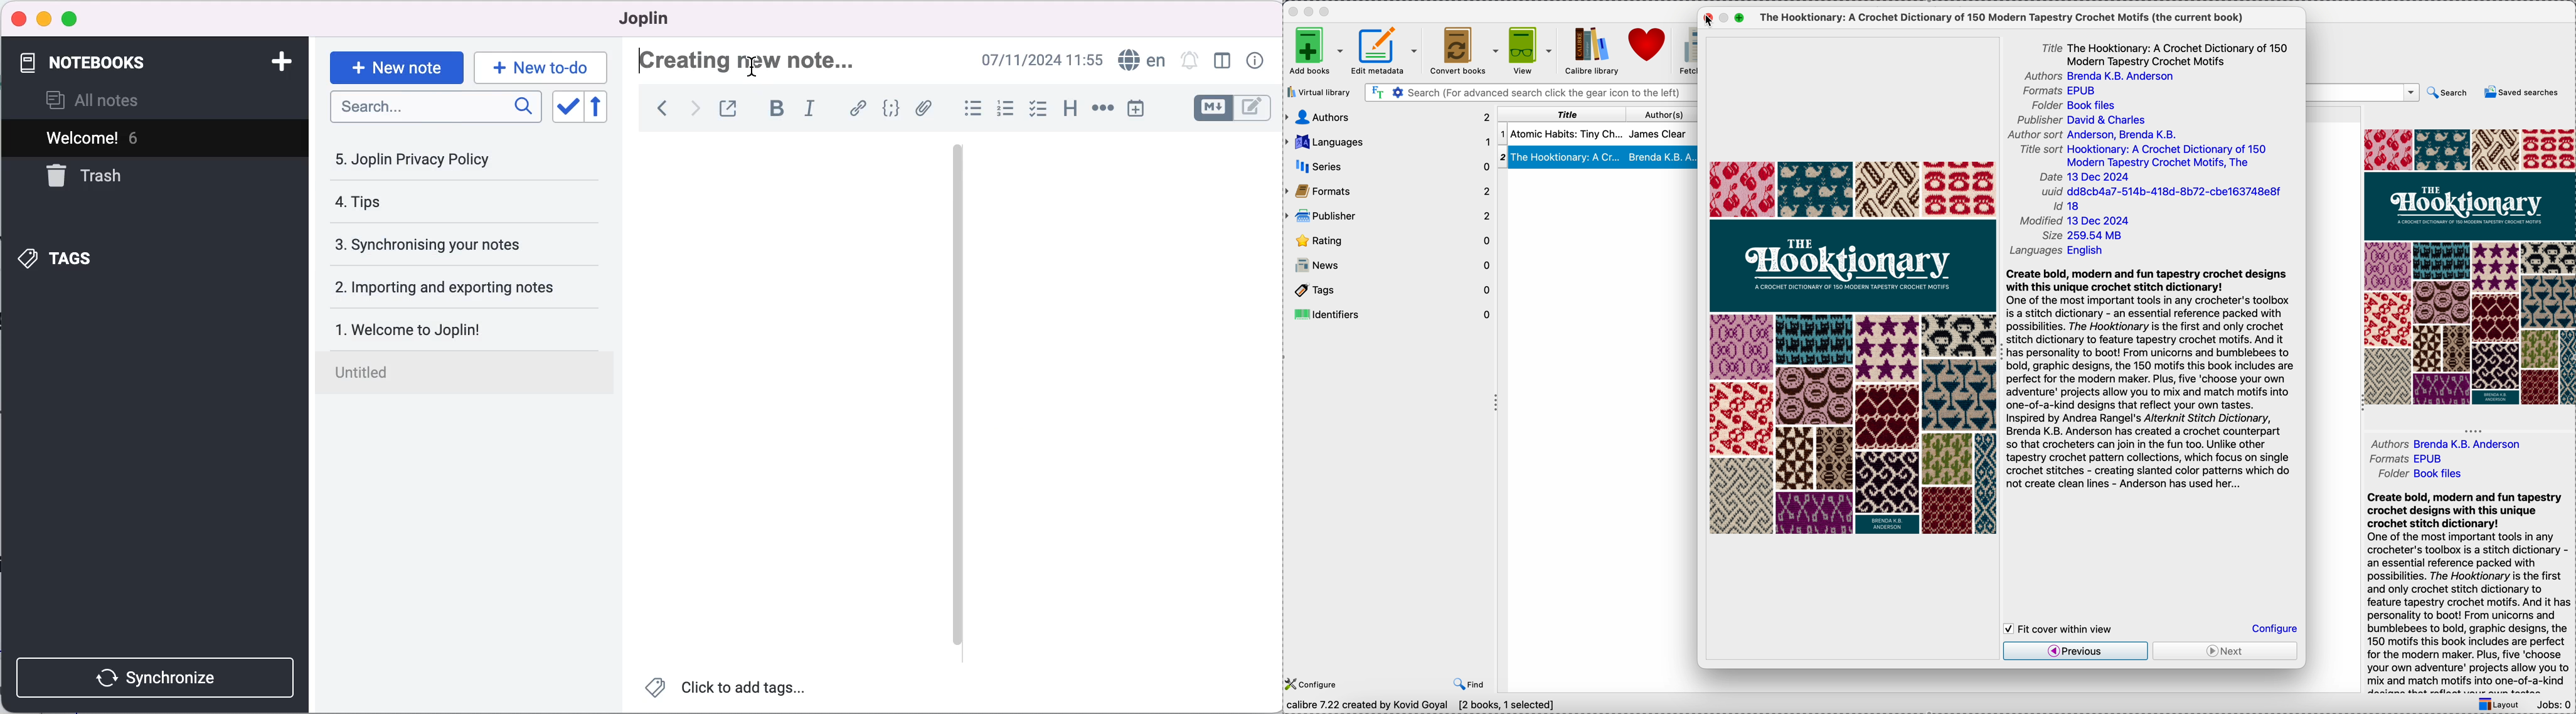 The height and width of the screenshot is (728, 2576). Describe the element at coordinates (922, 110) in the screenshot. I see `attach file` at that location.